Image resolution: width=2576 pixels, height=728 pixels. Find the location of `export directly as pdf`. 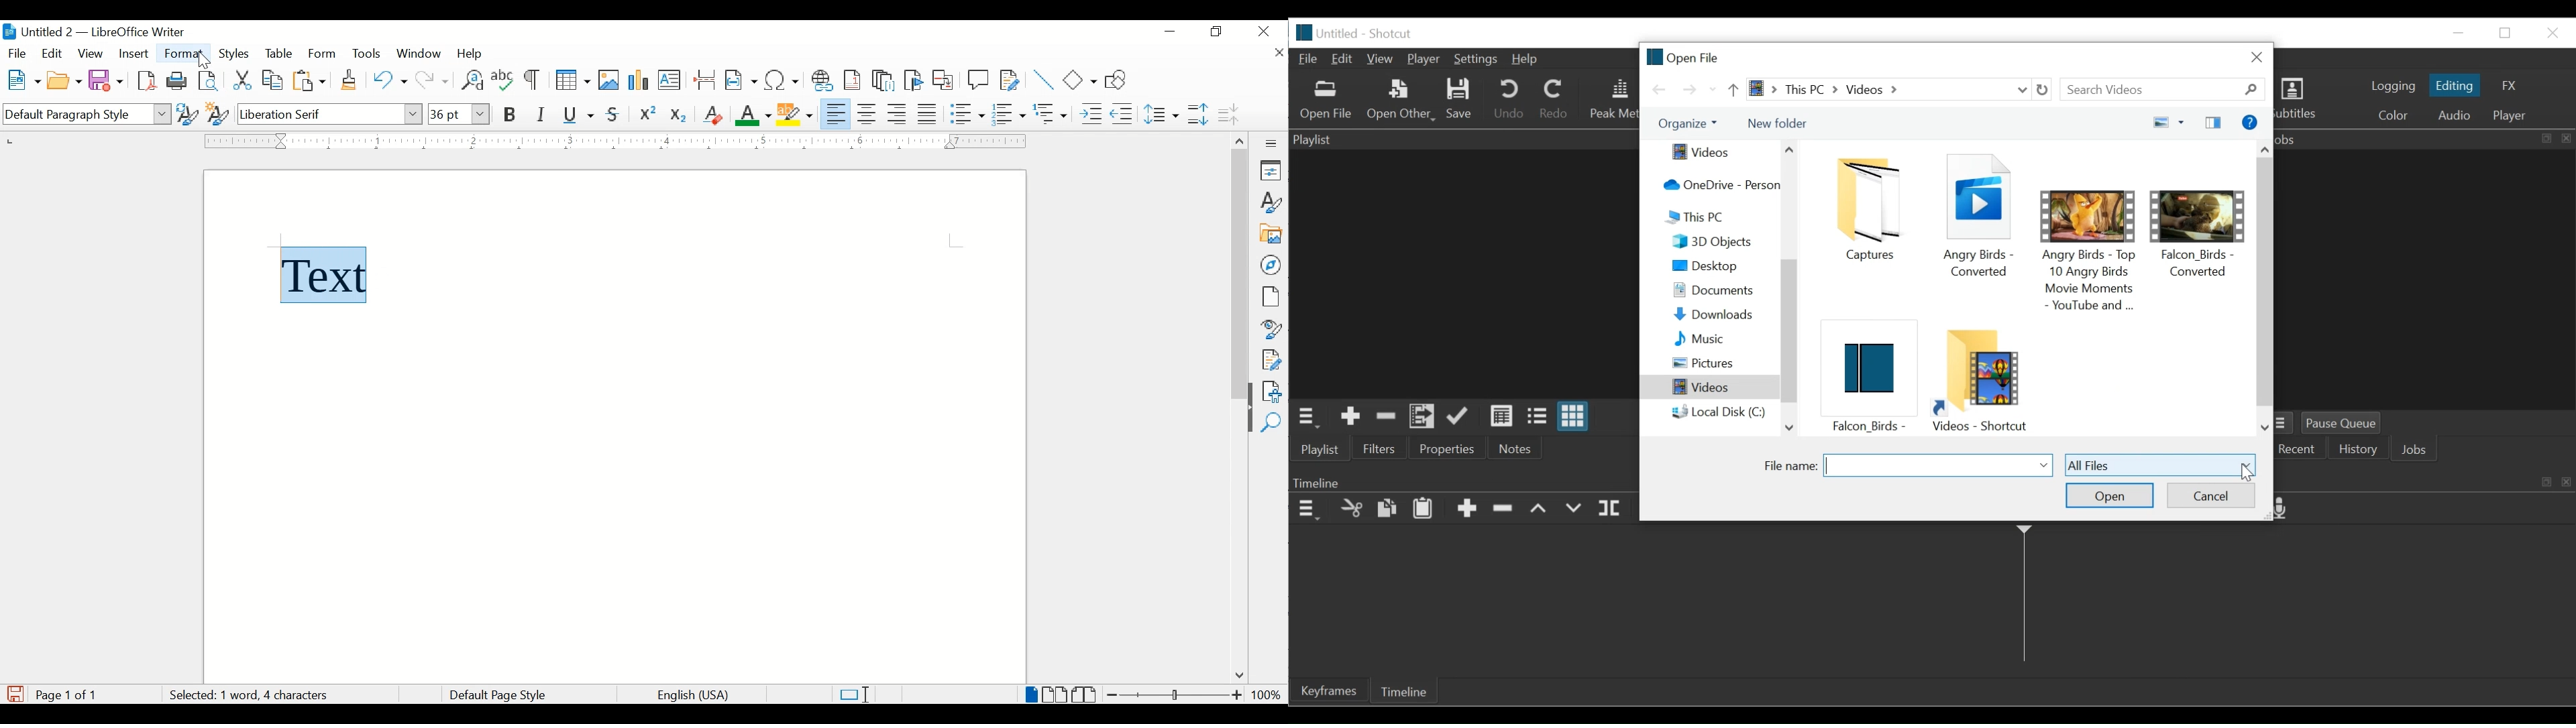

export directly as pdf is located at coordinates (149, 81).